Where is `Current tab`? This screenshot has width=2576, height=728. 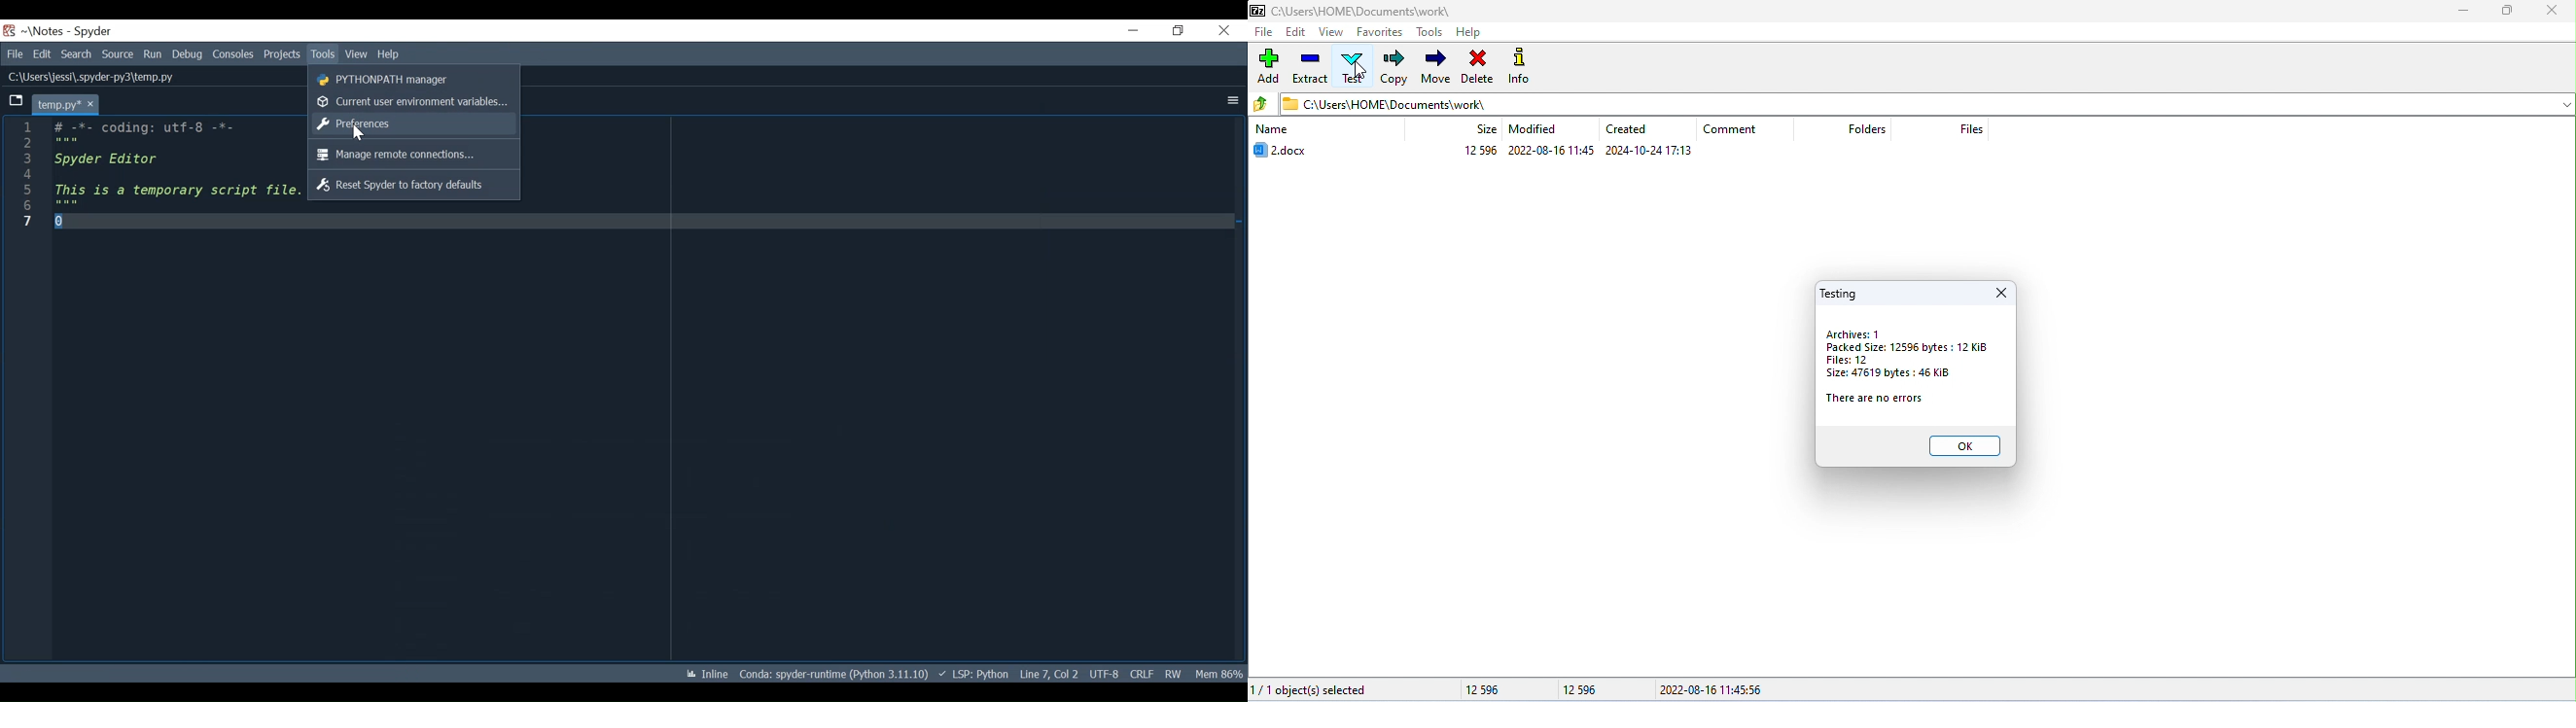
Current tab is located at coordinates (62, 105).